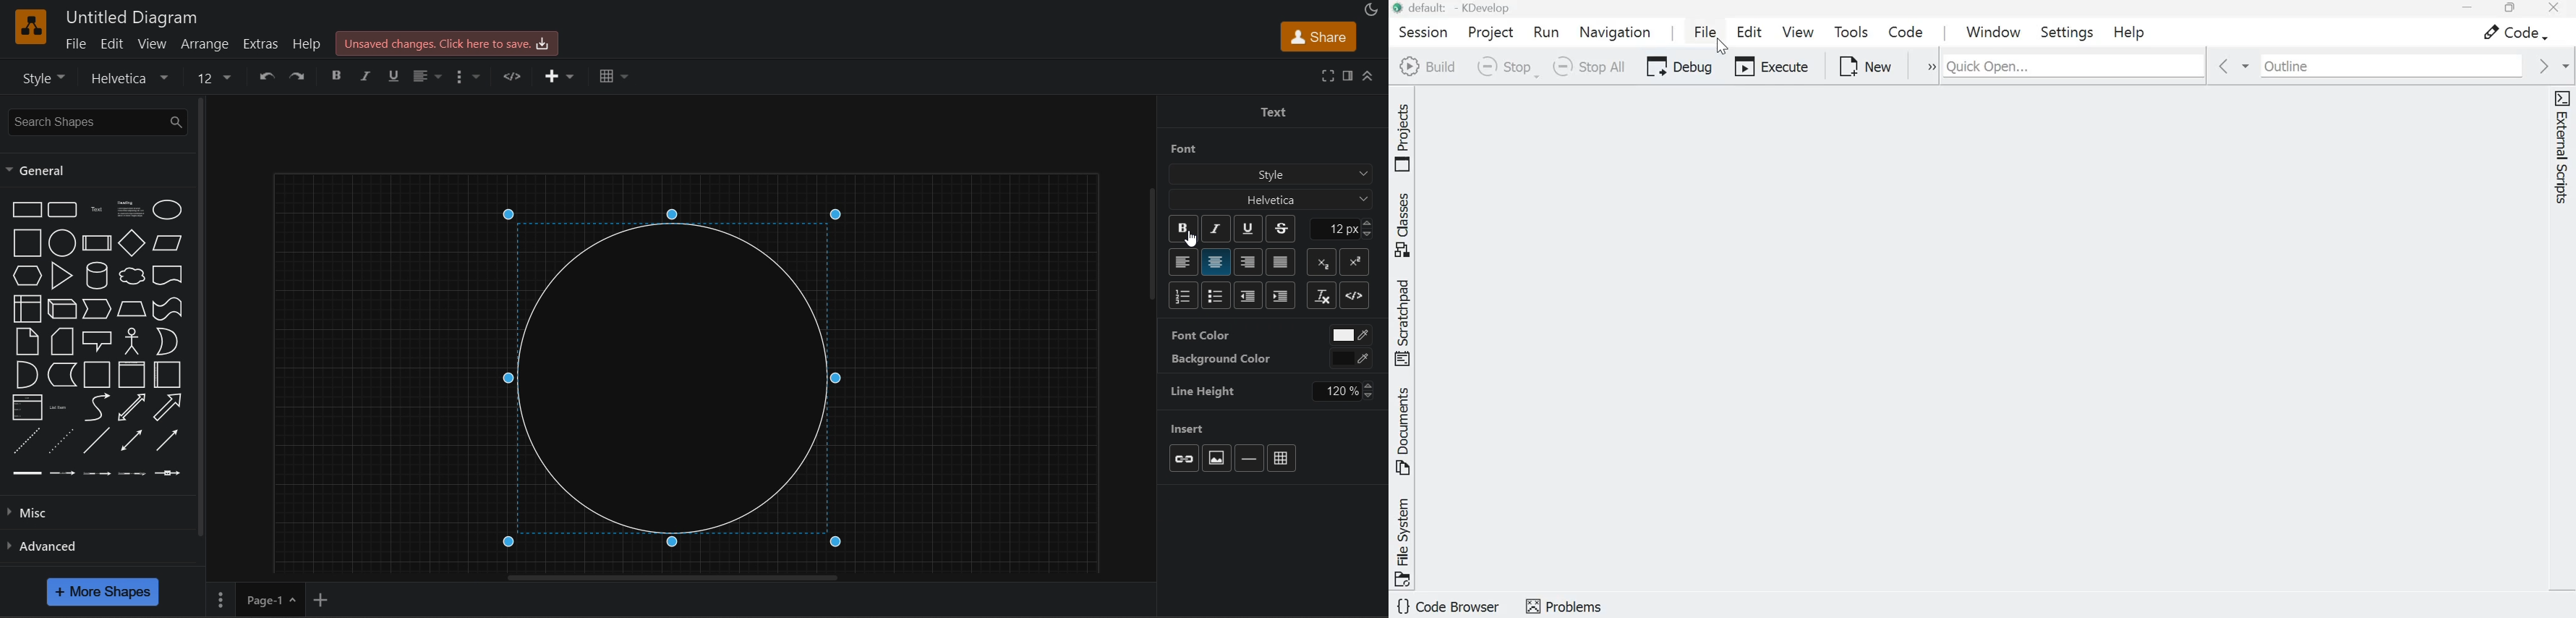  Describe the element at coordinates (448, 43) in the screenshot. I see `unsaved changes. click here to save` at that location.